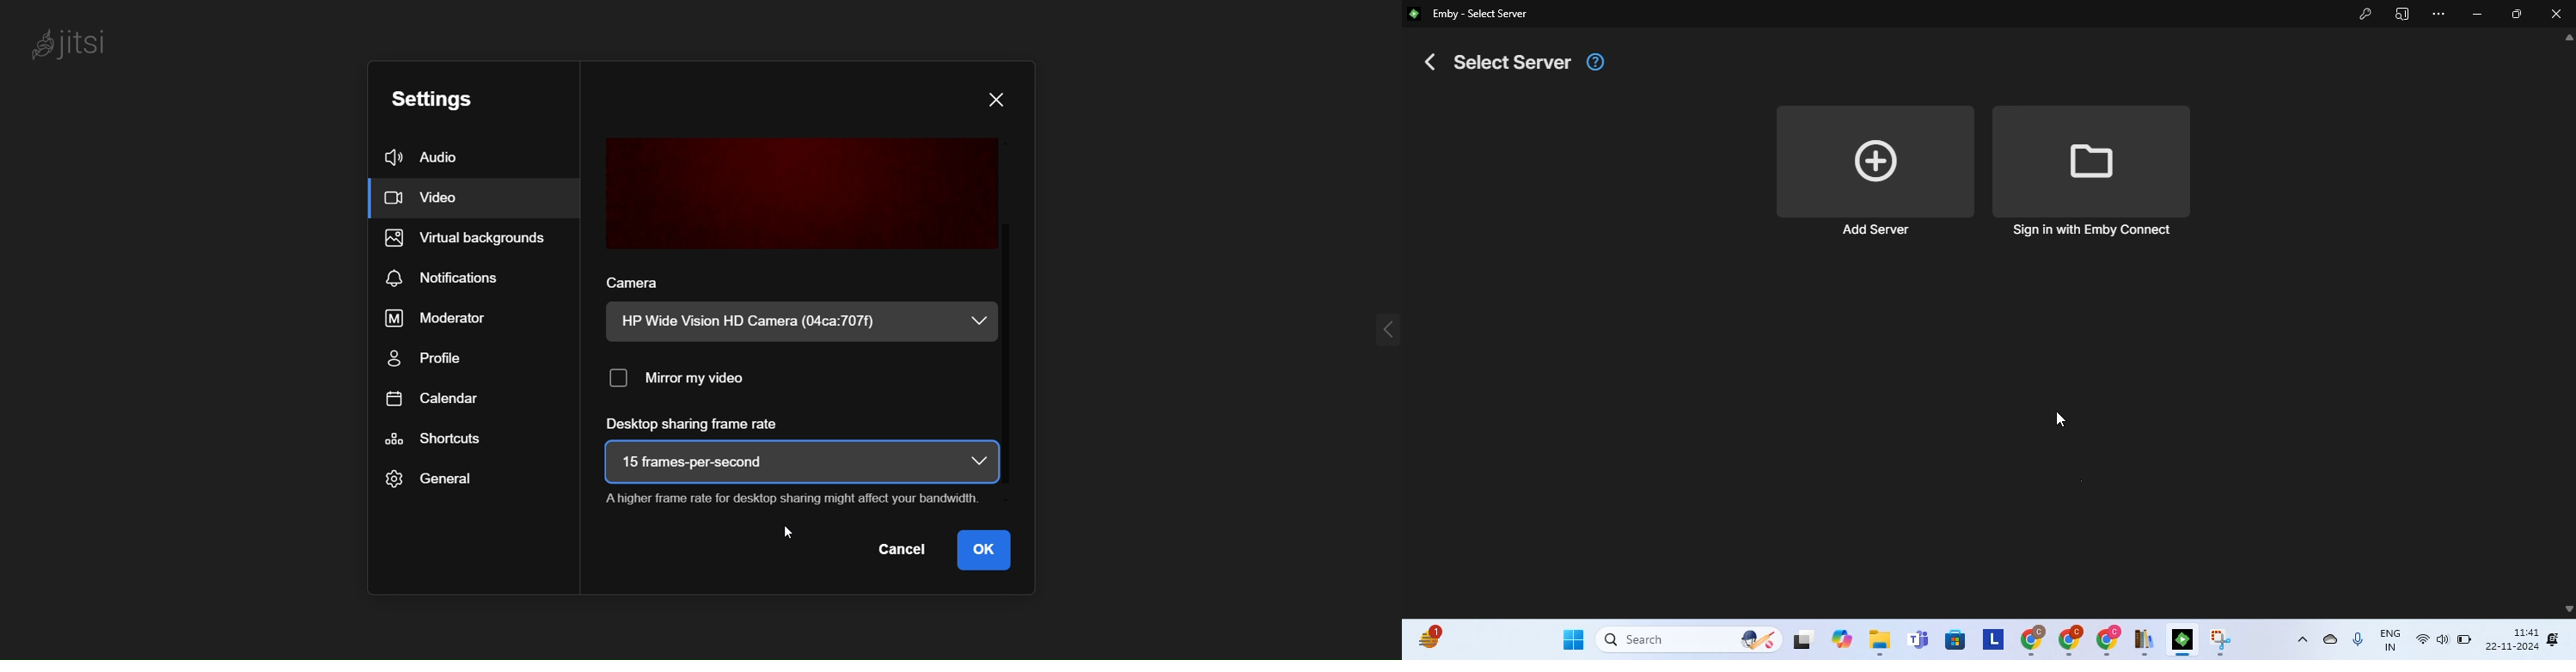 Image resolution: width=2576 pixels, height=672 pixels. I want to click on general, so click(430, 480).